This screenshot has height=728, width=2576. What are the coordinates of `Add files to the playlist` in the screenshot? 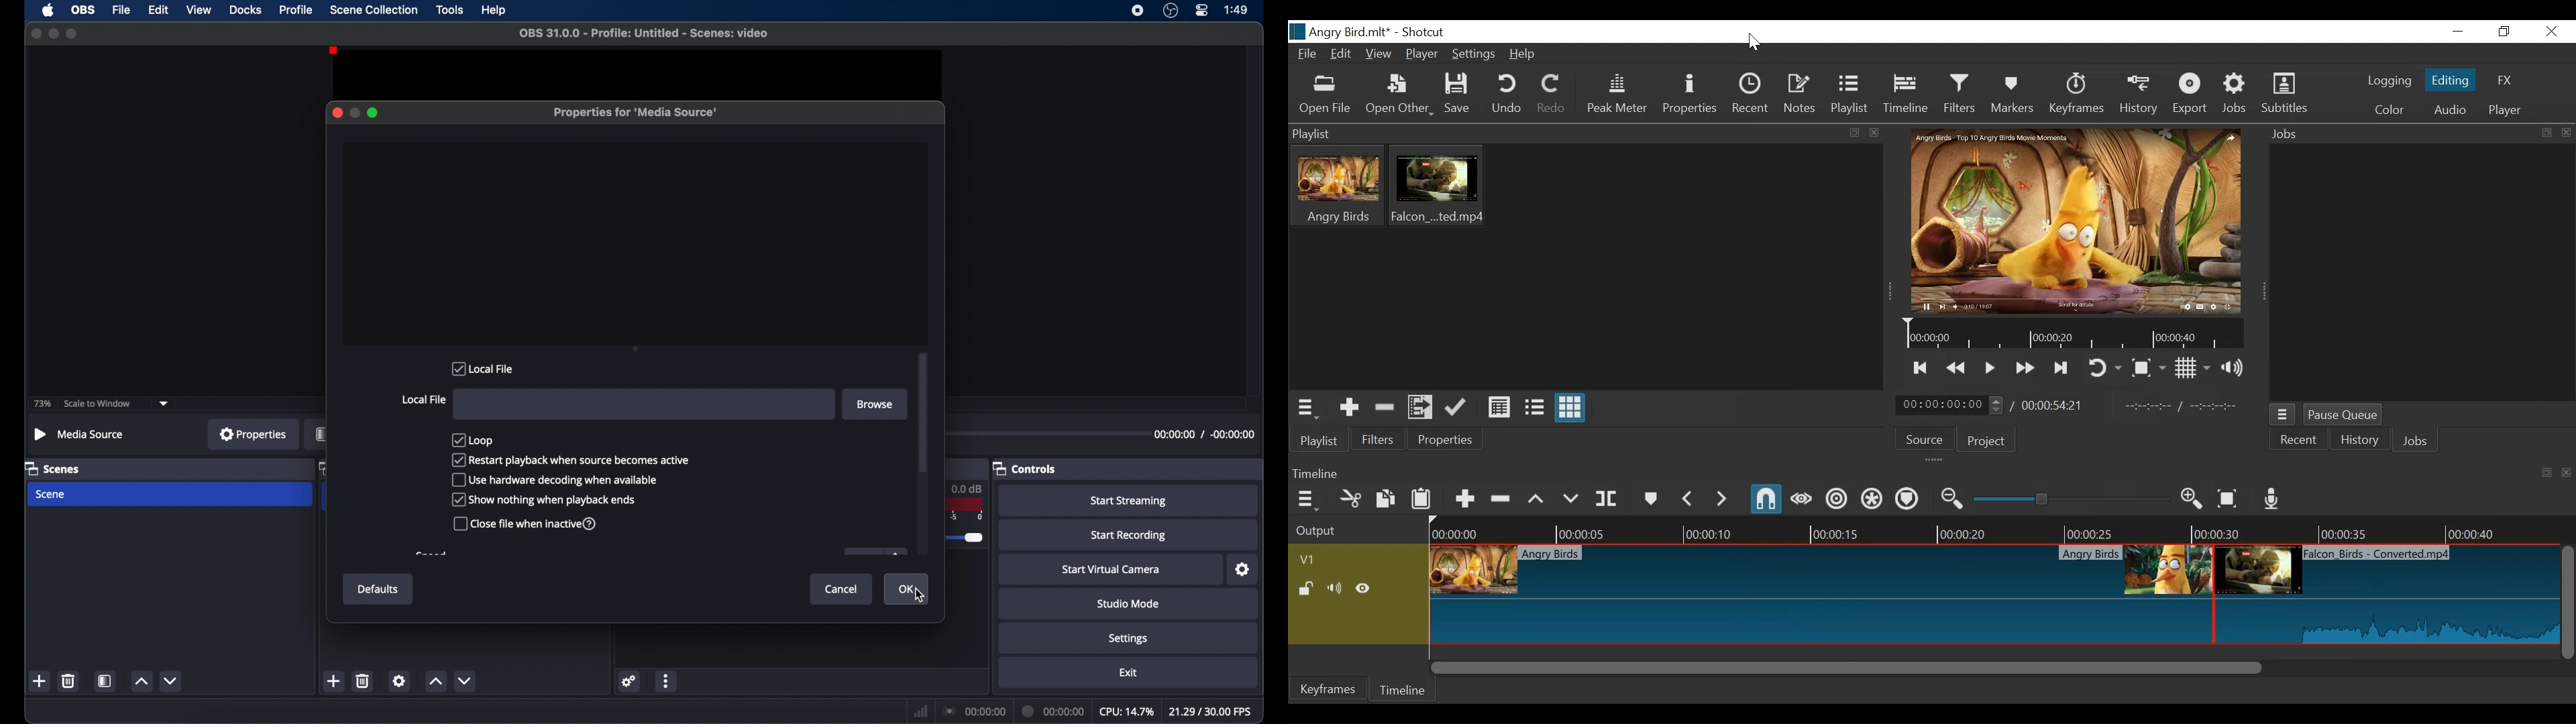 It's located at (1420, 407).